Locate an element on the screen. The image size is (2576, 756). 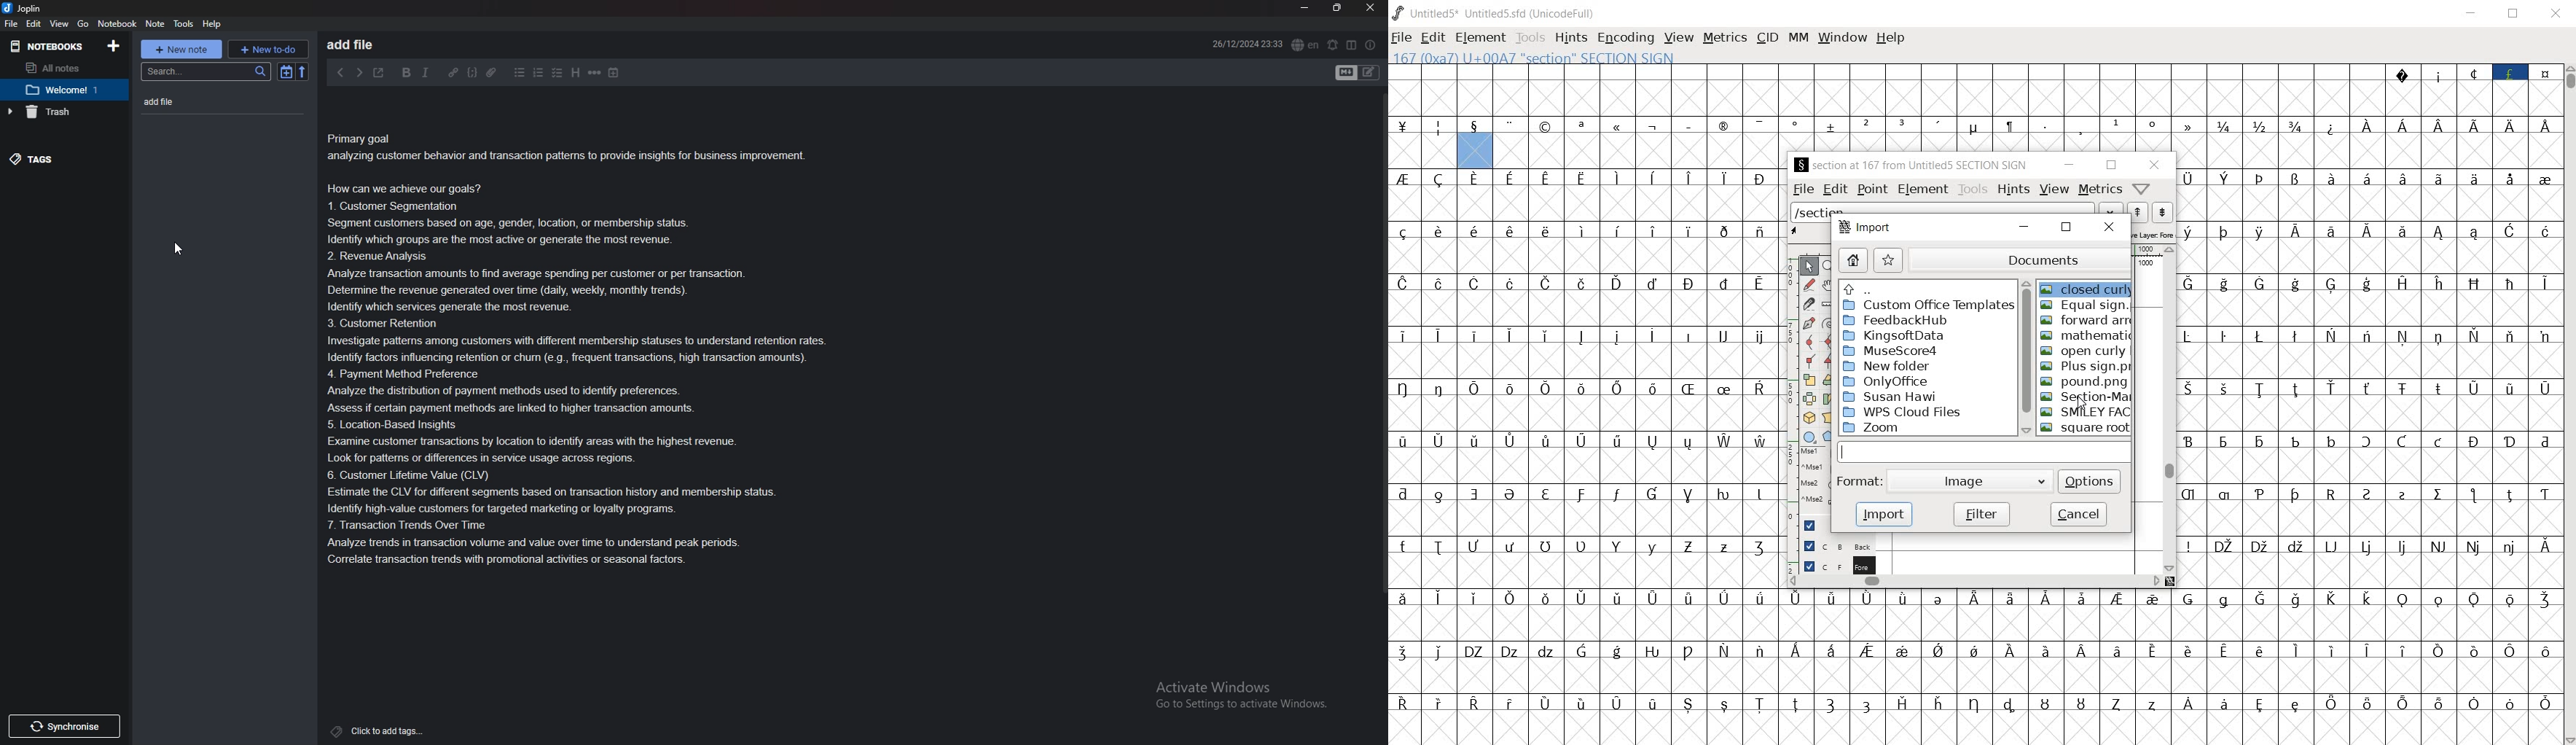
Toggle external editor is located at coordinates (380, 73).